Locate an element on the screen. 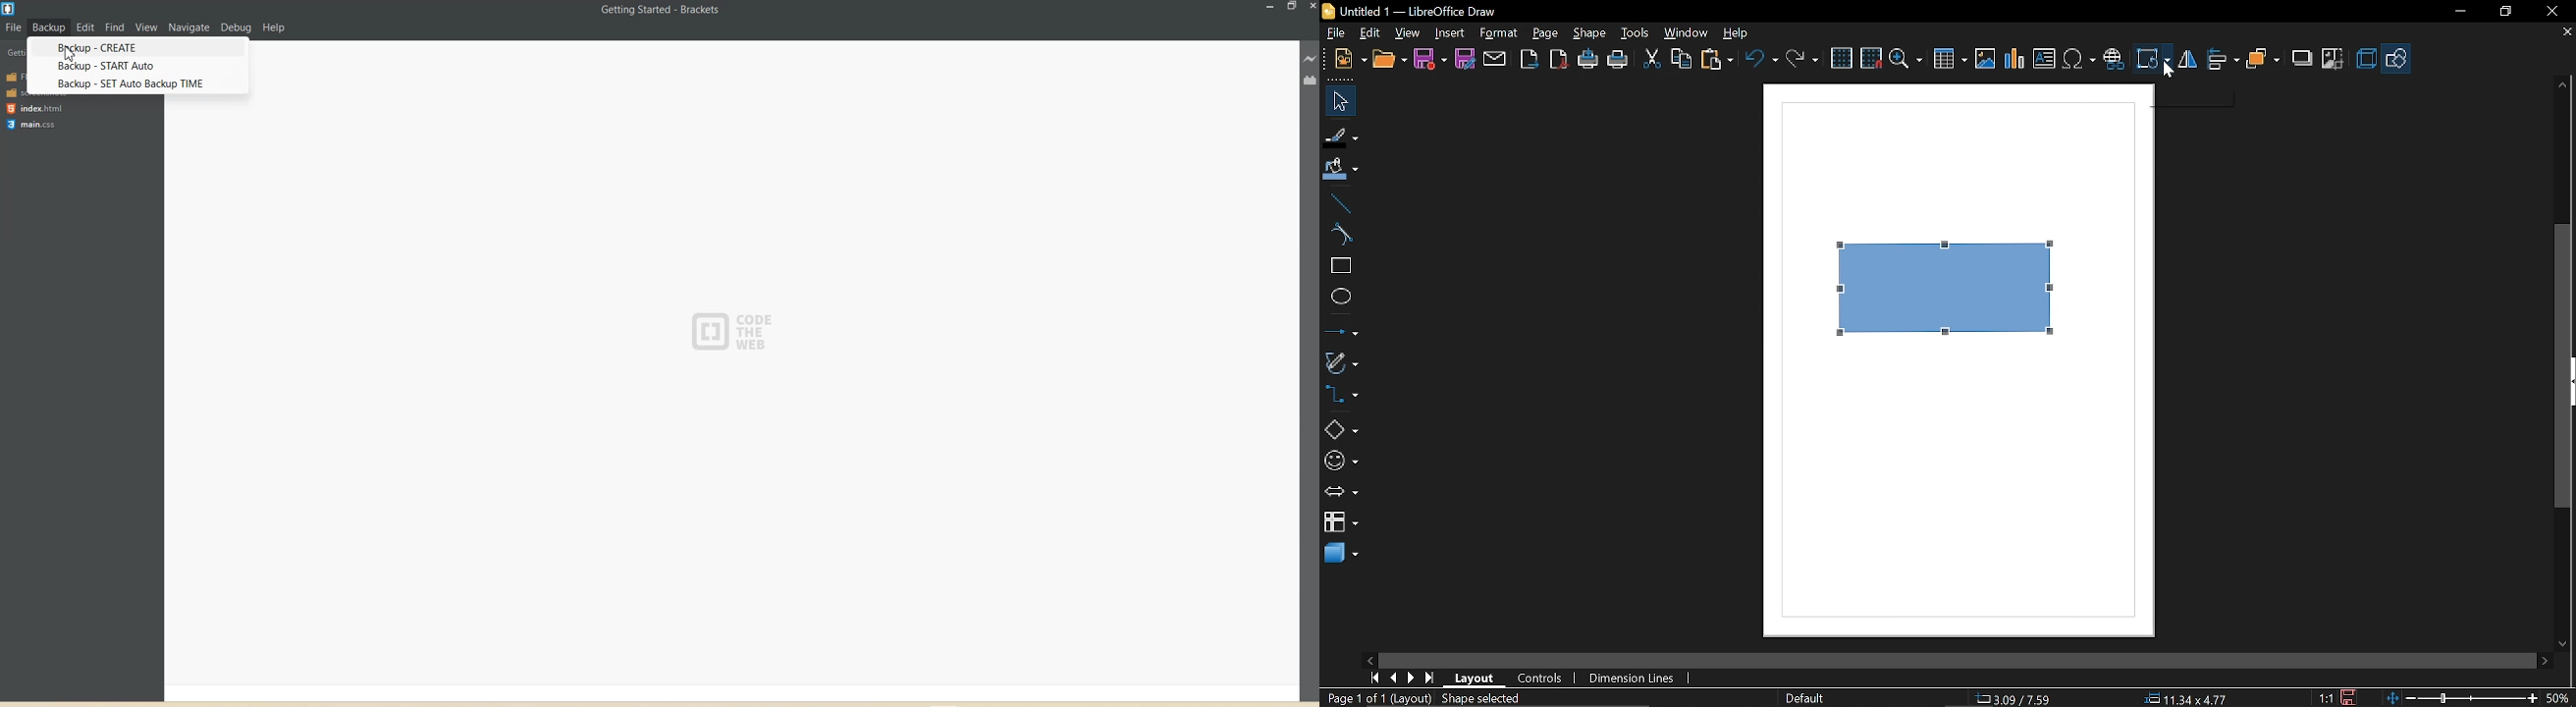  Page 1 of 1 is located at coordinates (1352, 698).